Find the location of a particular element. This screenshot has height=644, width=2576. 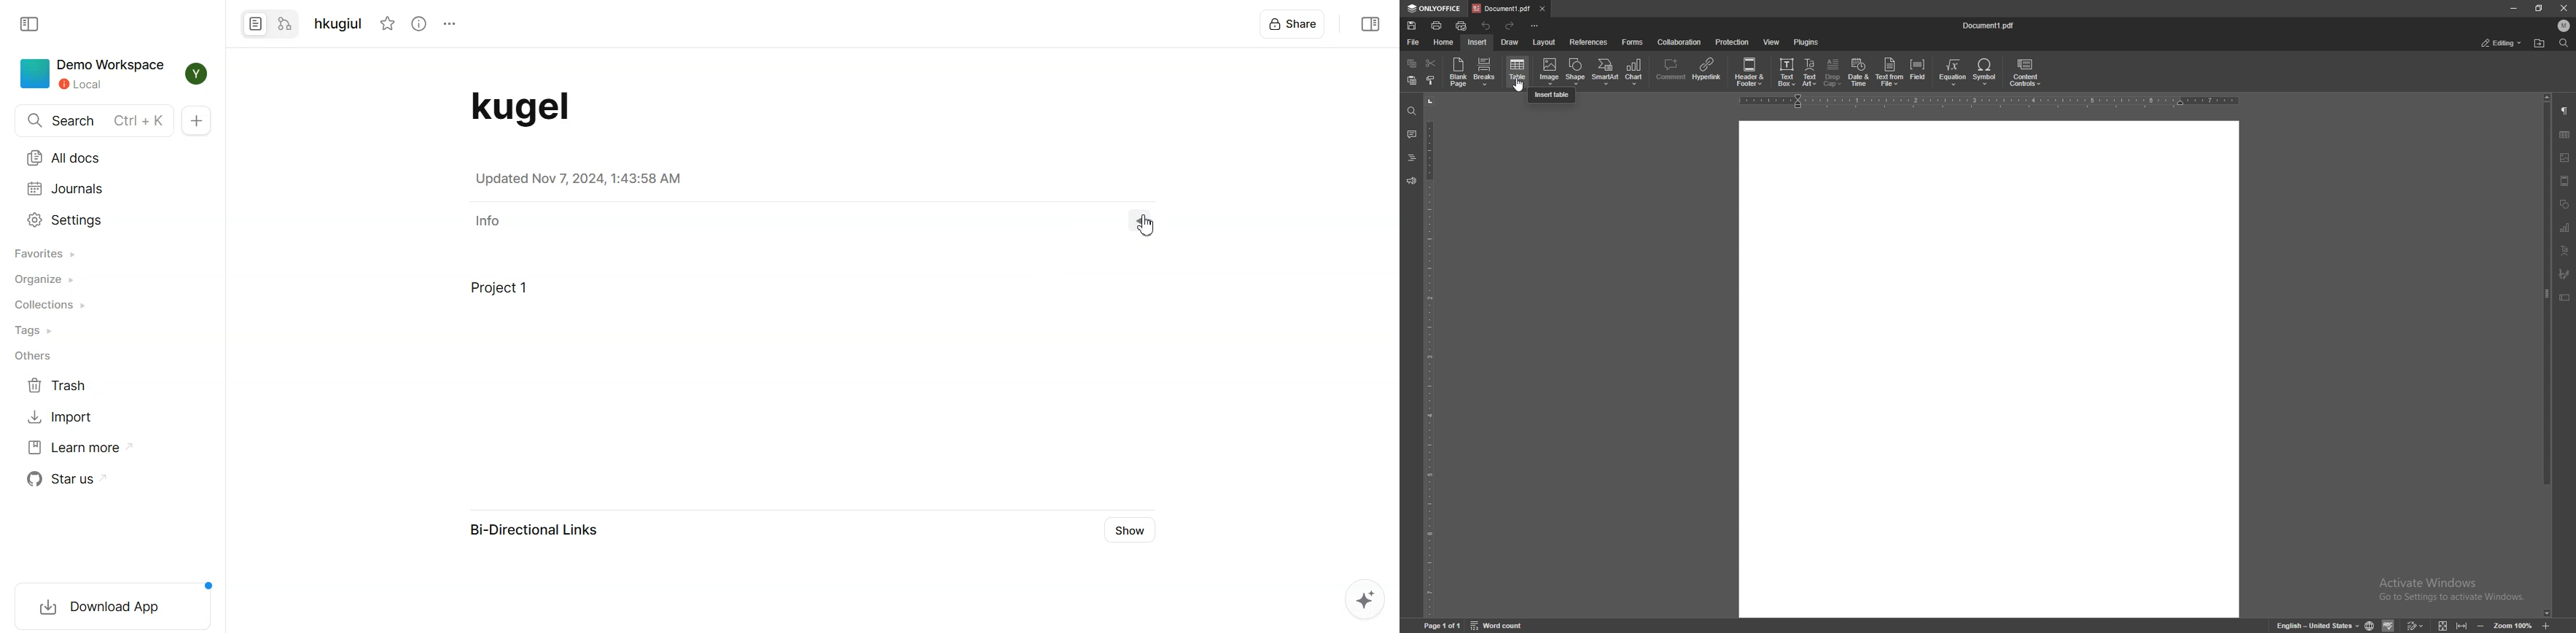

blank page is located at coordinates (1458, 73).